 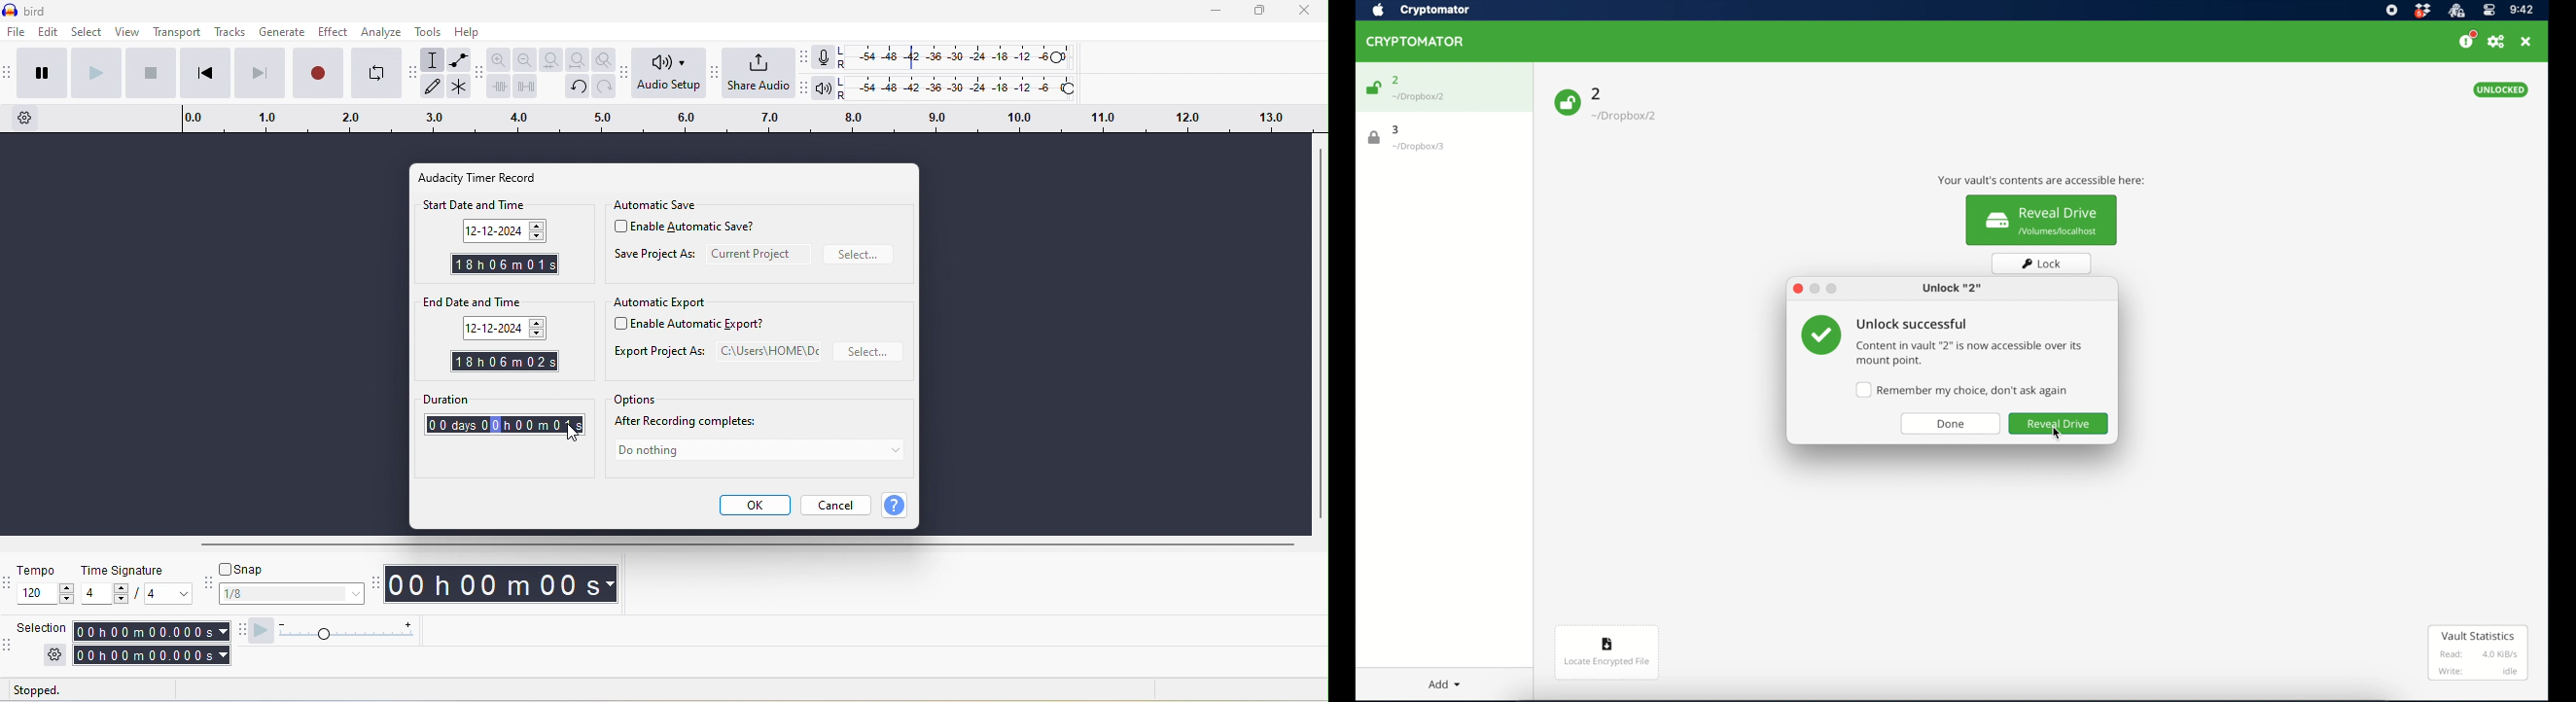 I want to click on location, so click(x=1419, y=97).